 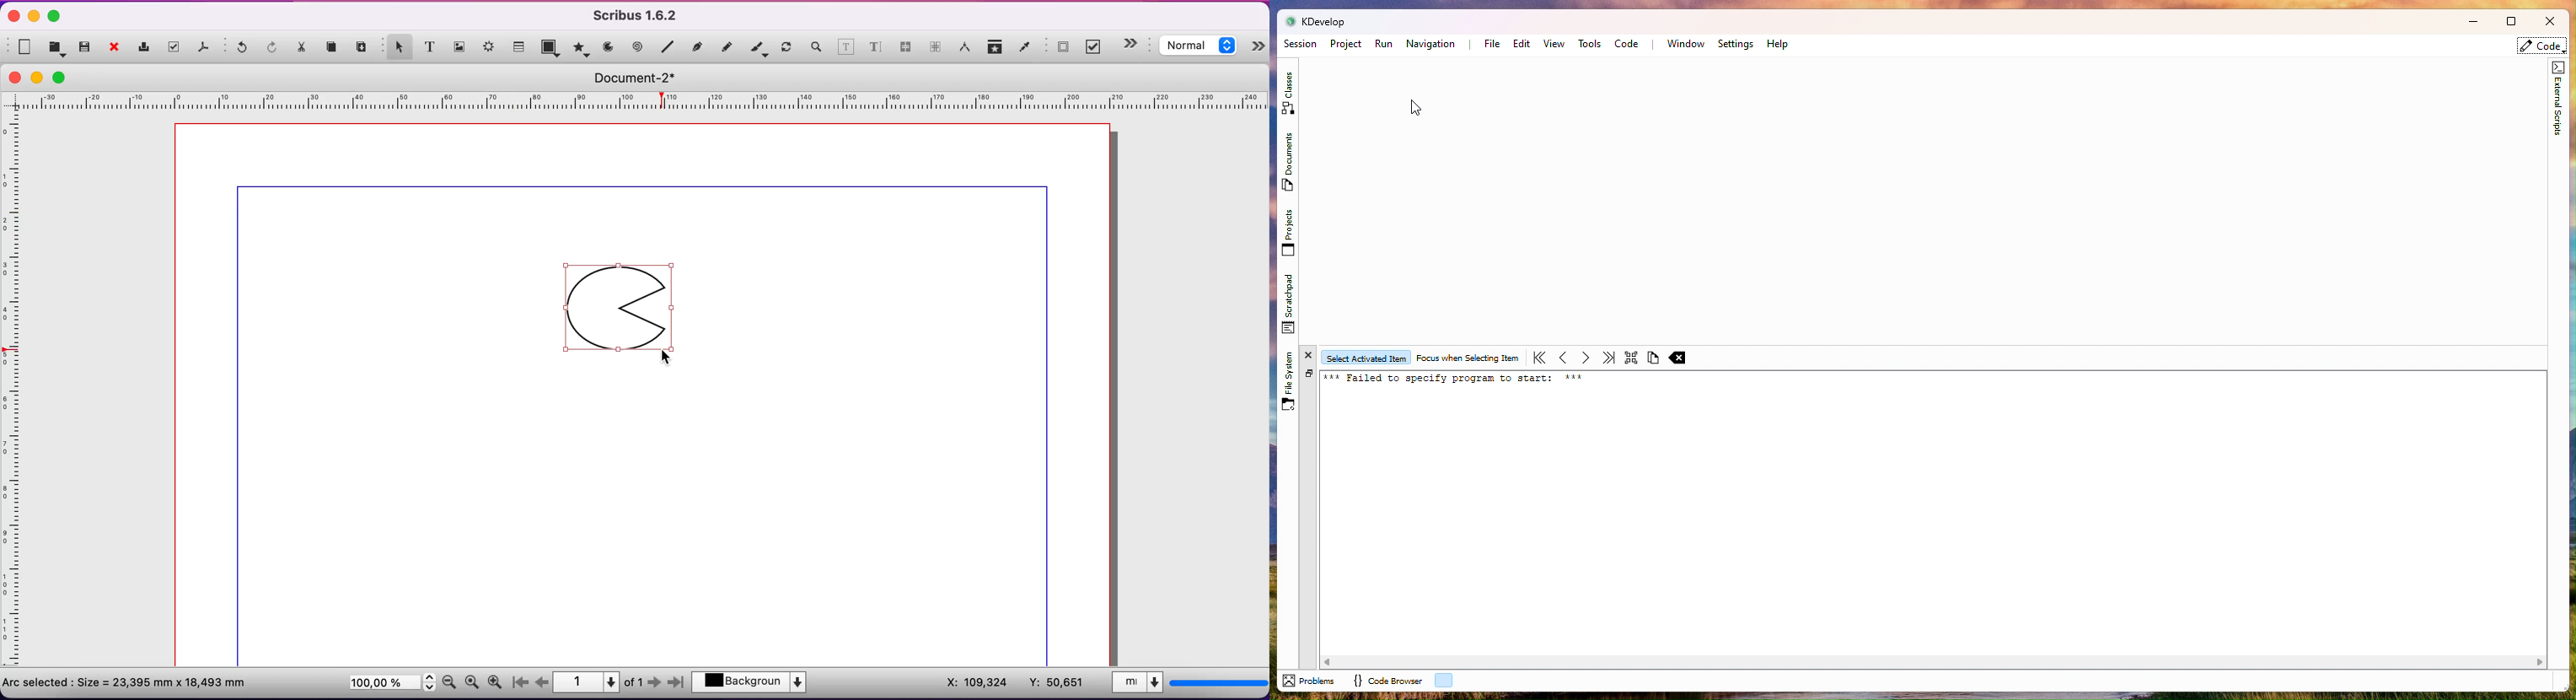 I want to click on paste, so click(x=363, y=47).